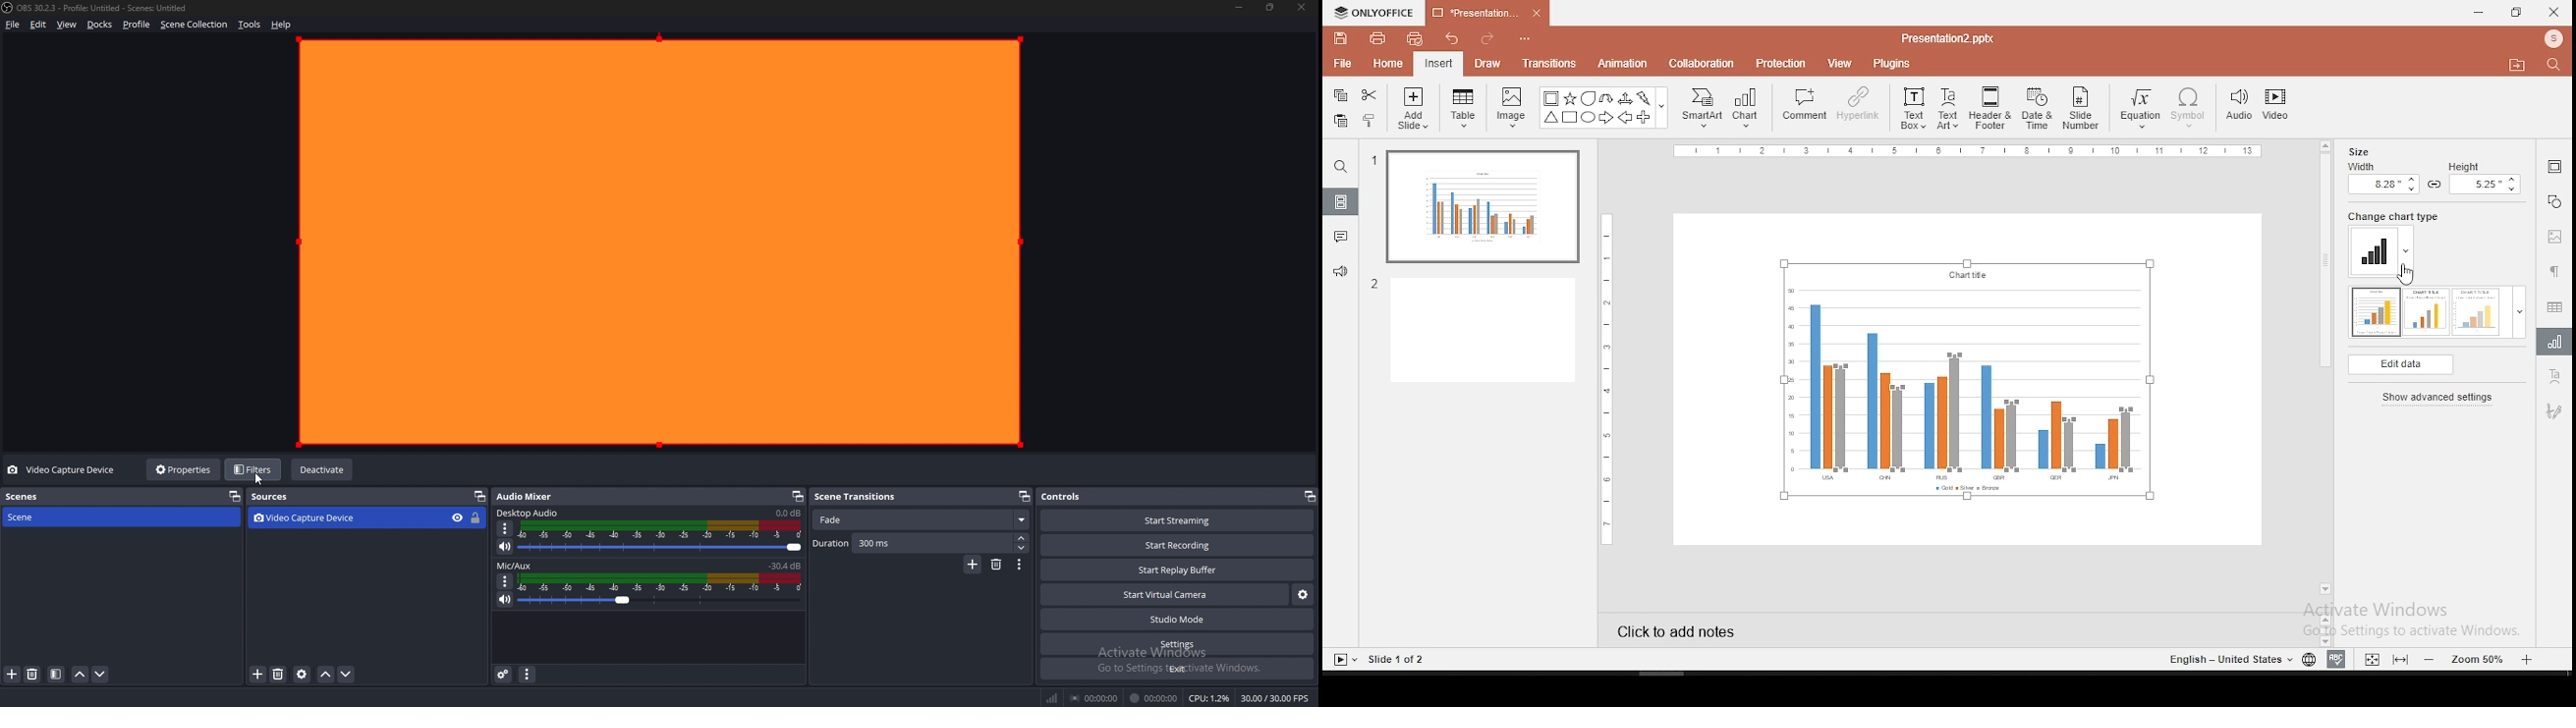  I want to click on style 1, so click(2376, 312).